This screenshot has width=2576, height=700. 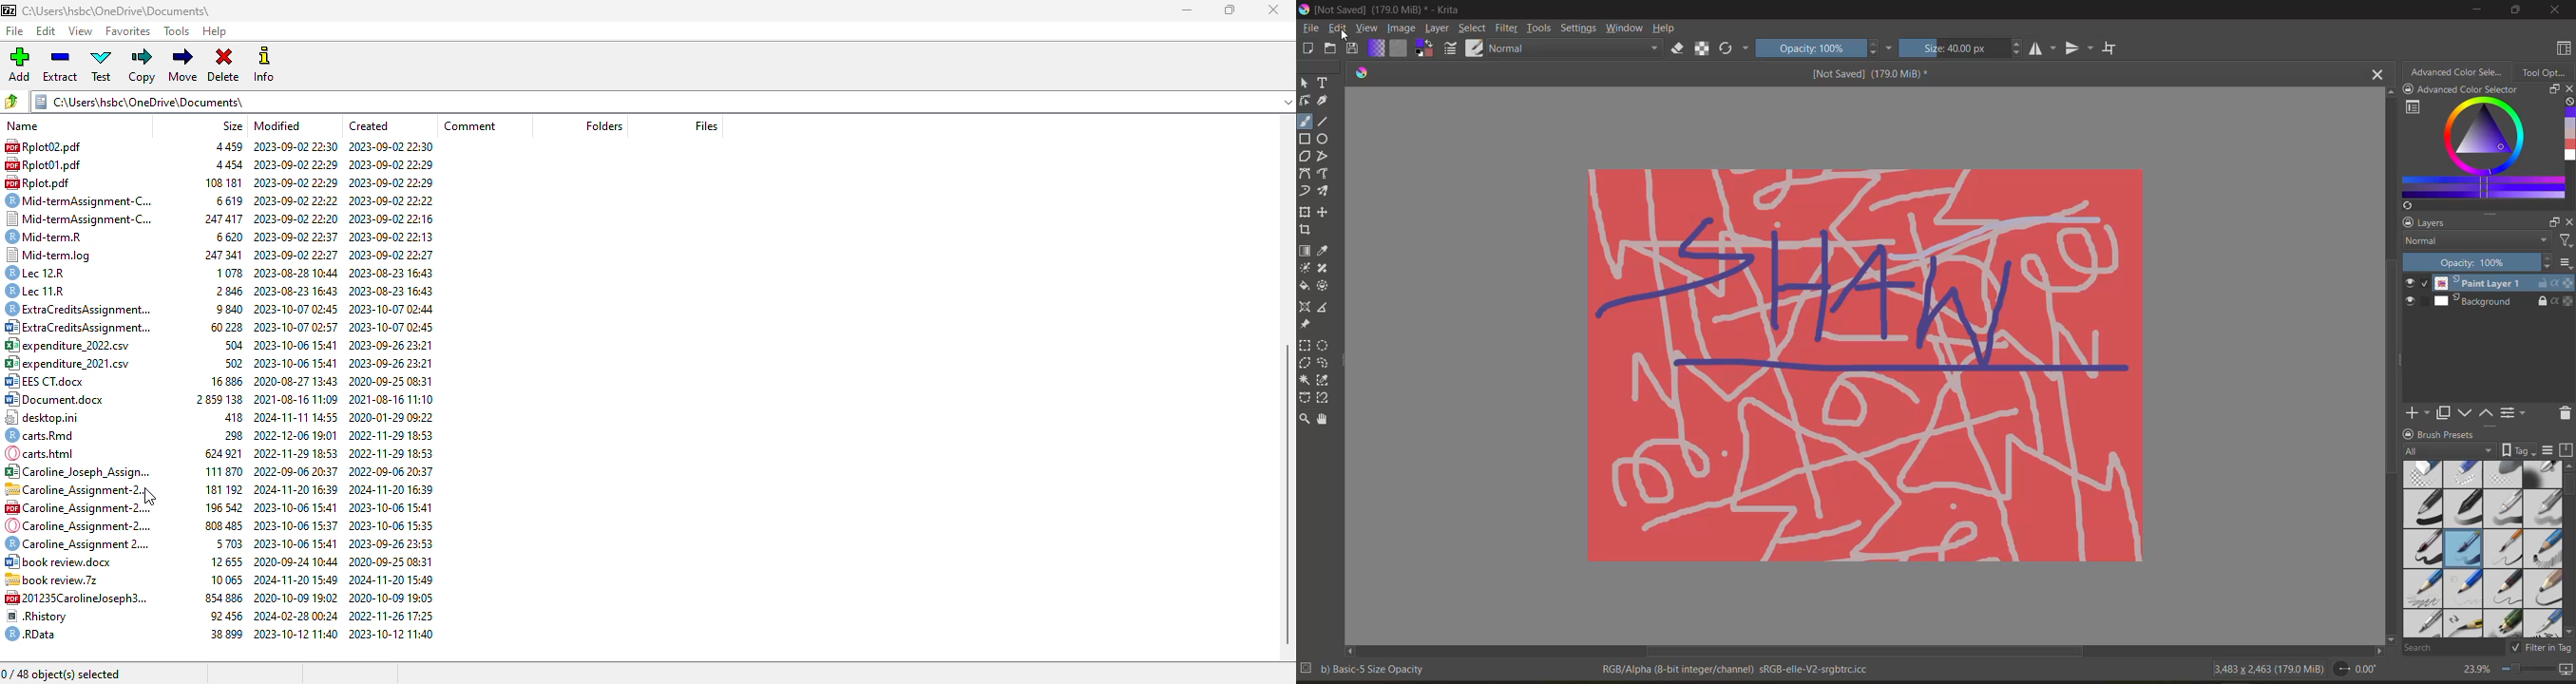 I want to click on close, so click(x=2556, y=10).